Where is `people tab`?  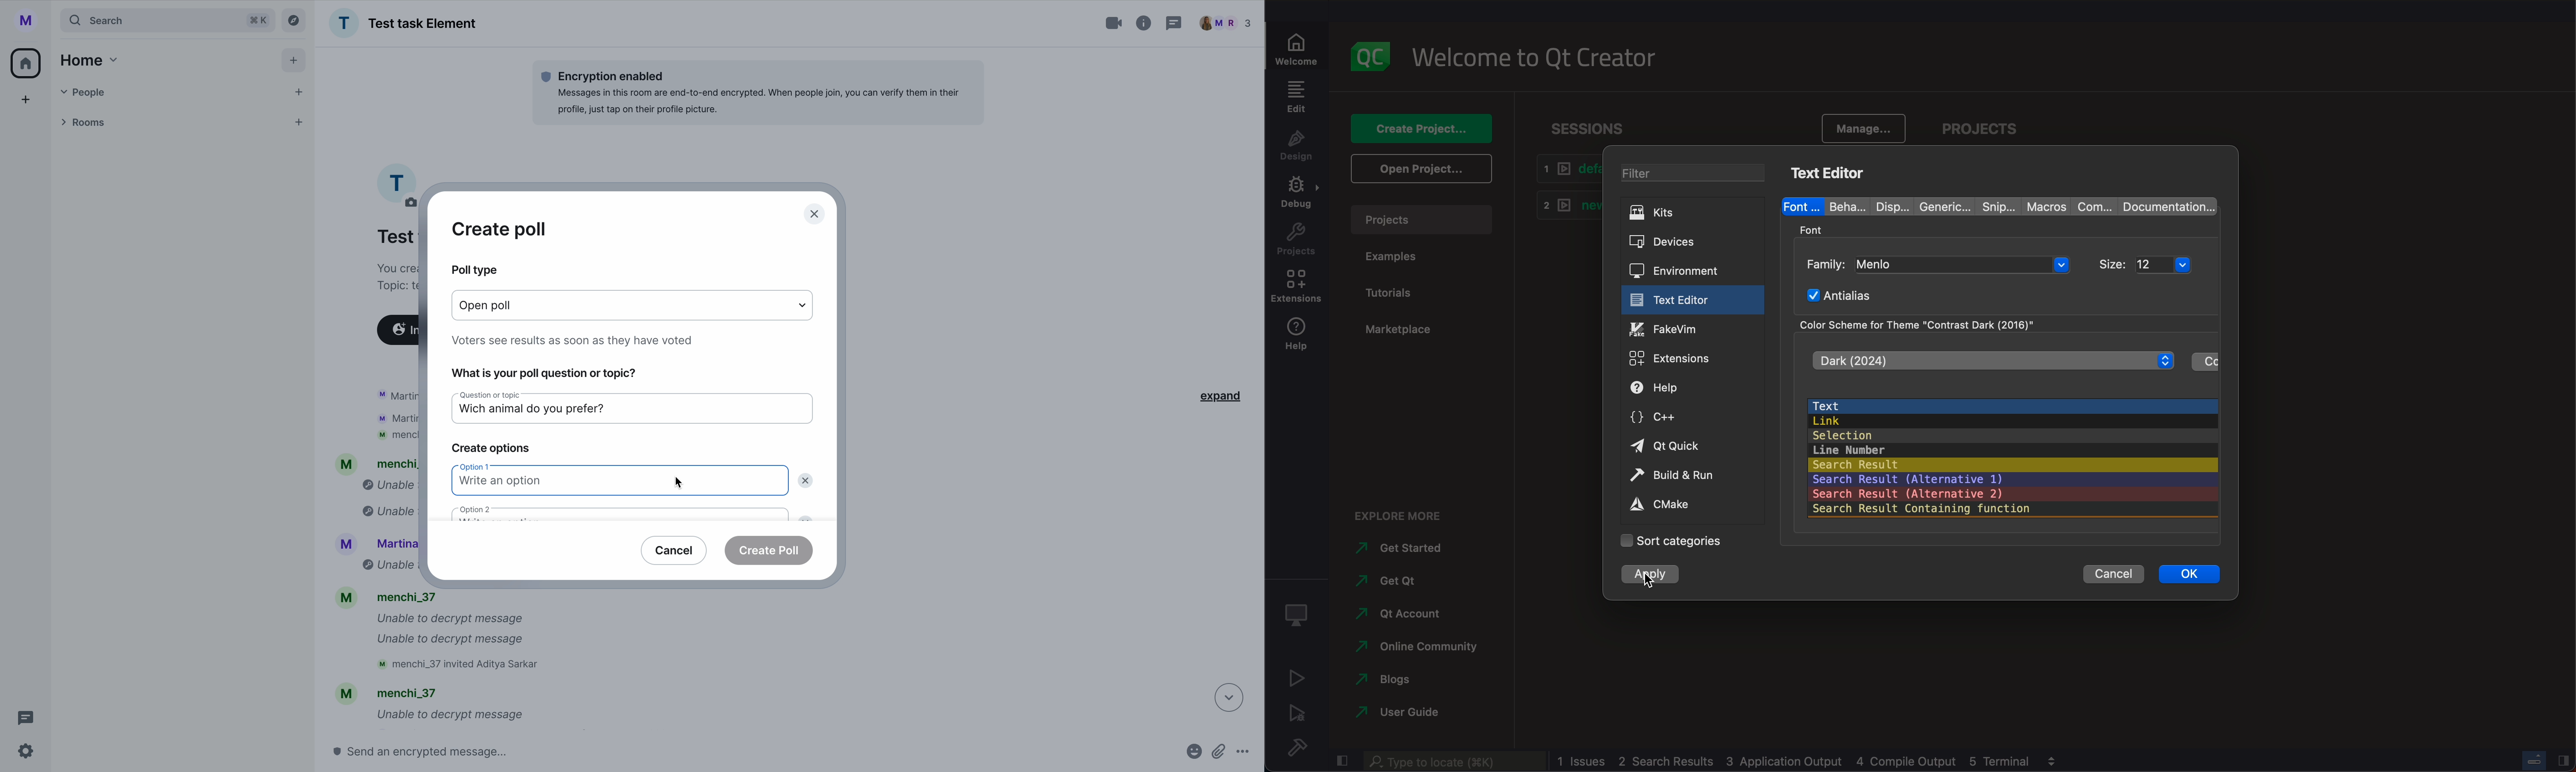 people tab is located at coordinates (183, 92).